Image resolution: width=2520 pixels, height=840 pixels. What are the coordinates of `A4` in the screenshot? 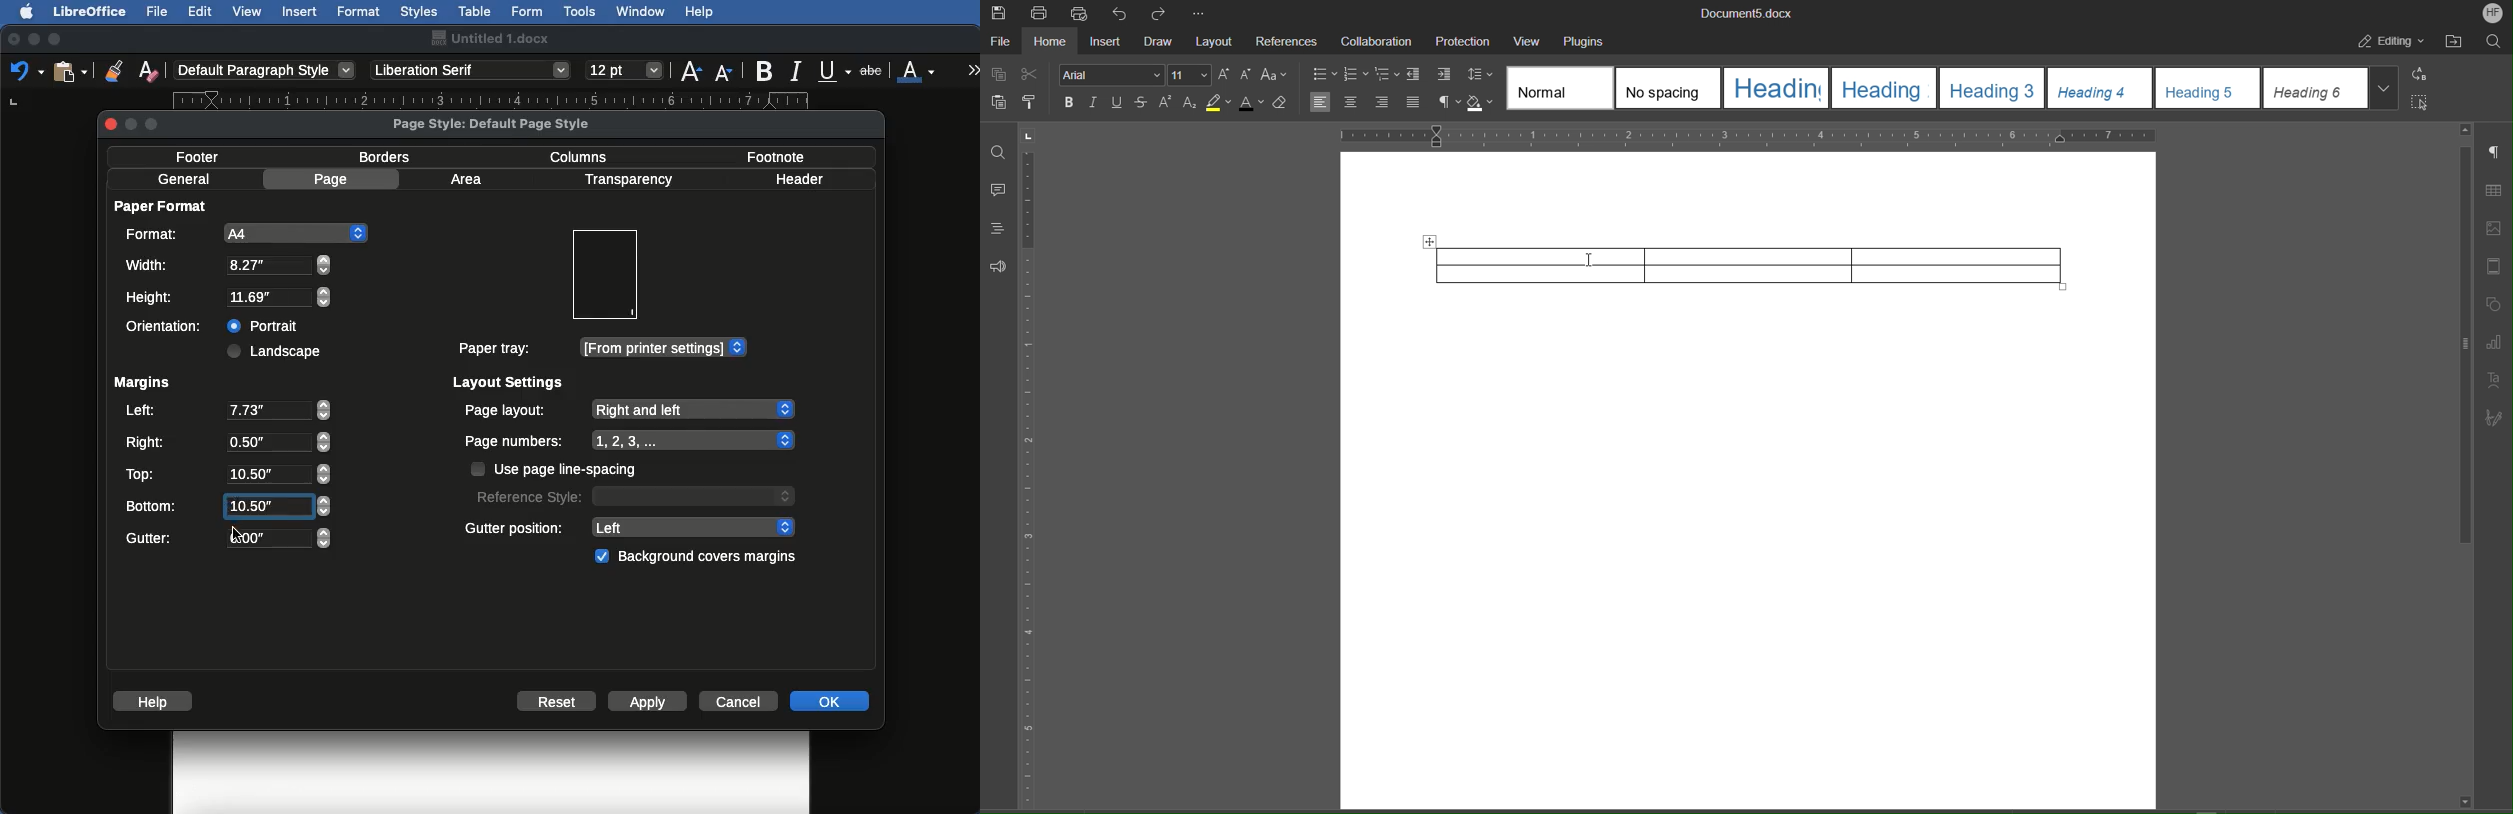 It's located at (243, 233).